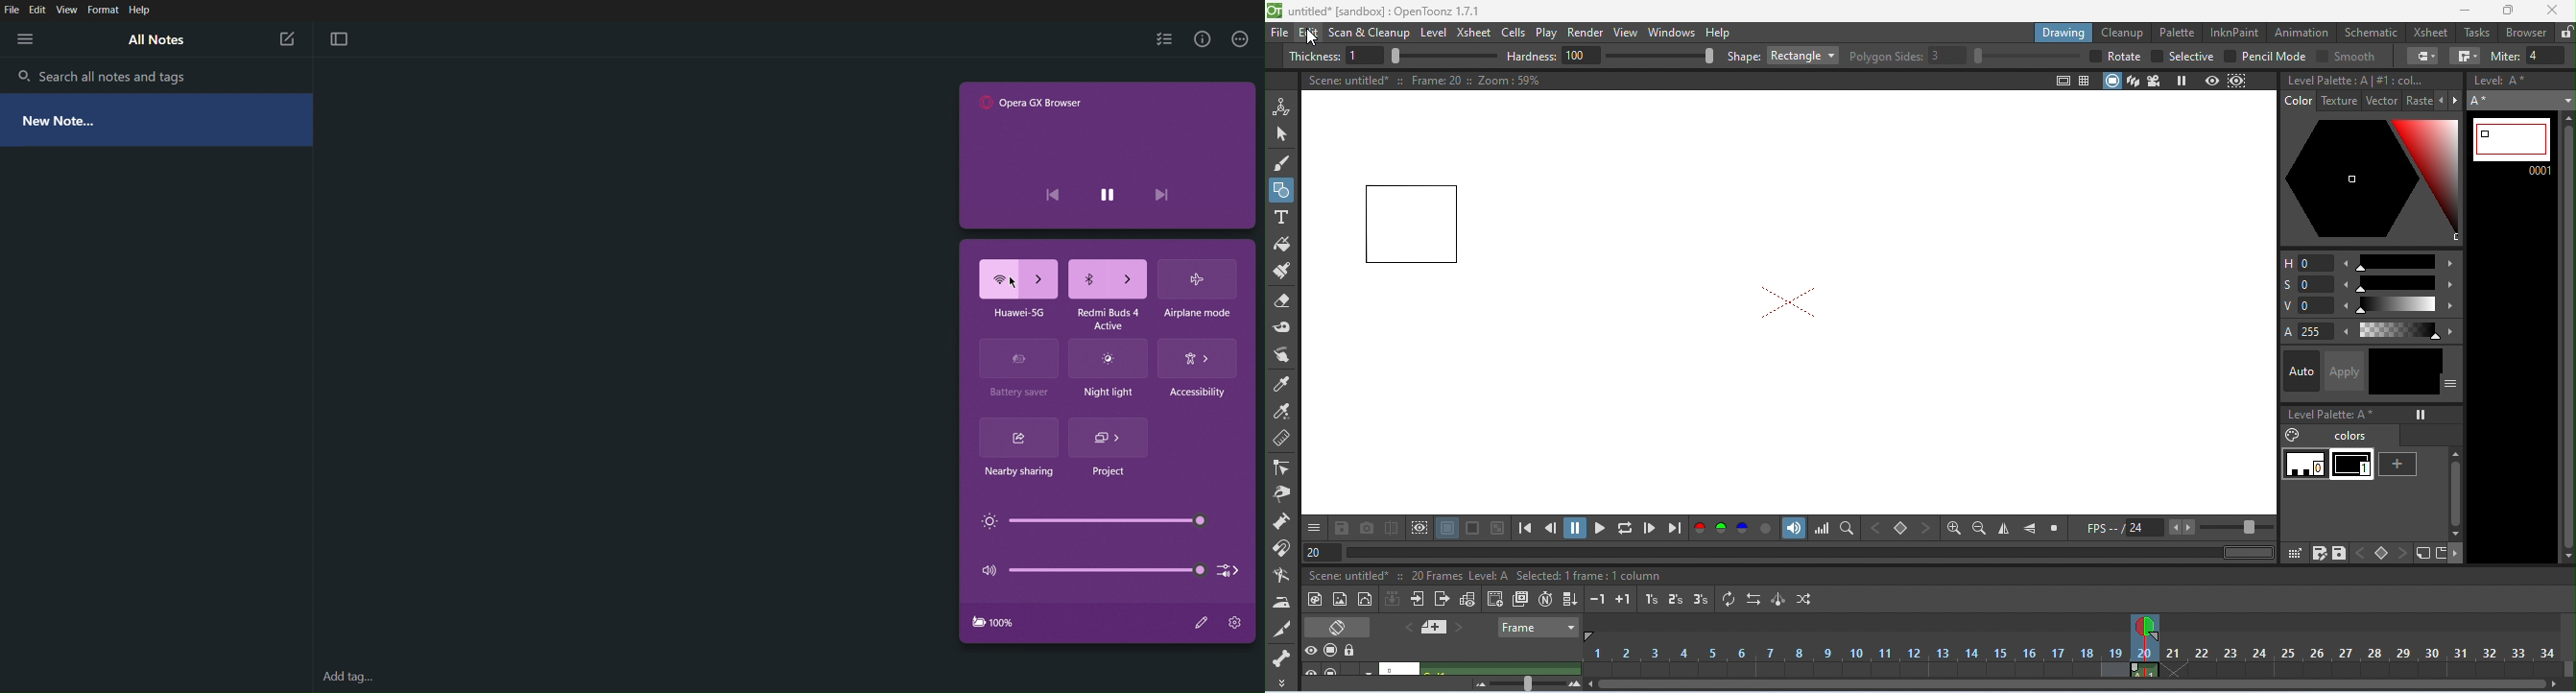  What do you see at coordinates (25, 38) in the screenshot?
I see `More` at bounding box center [25, 38].